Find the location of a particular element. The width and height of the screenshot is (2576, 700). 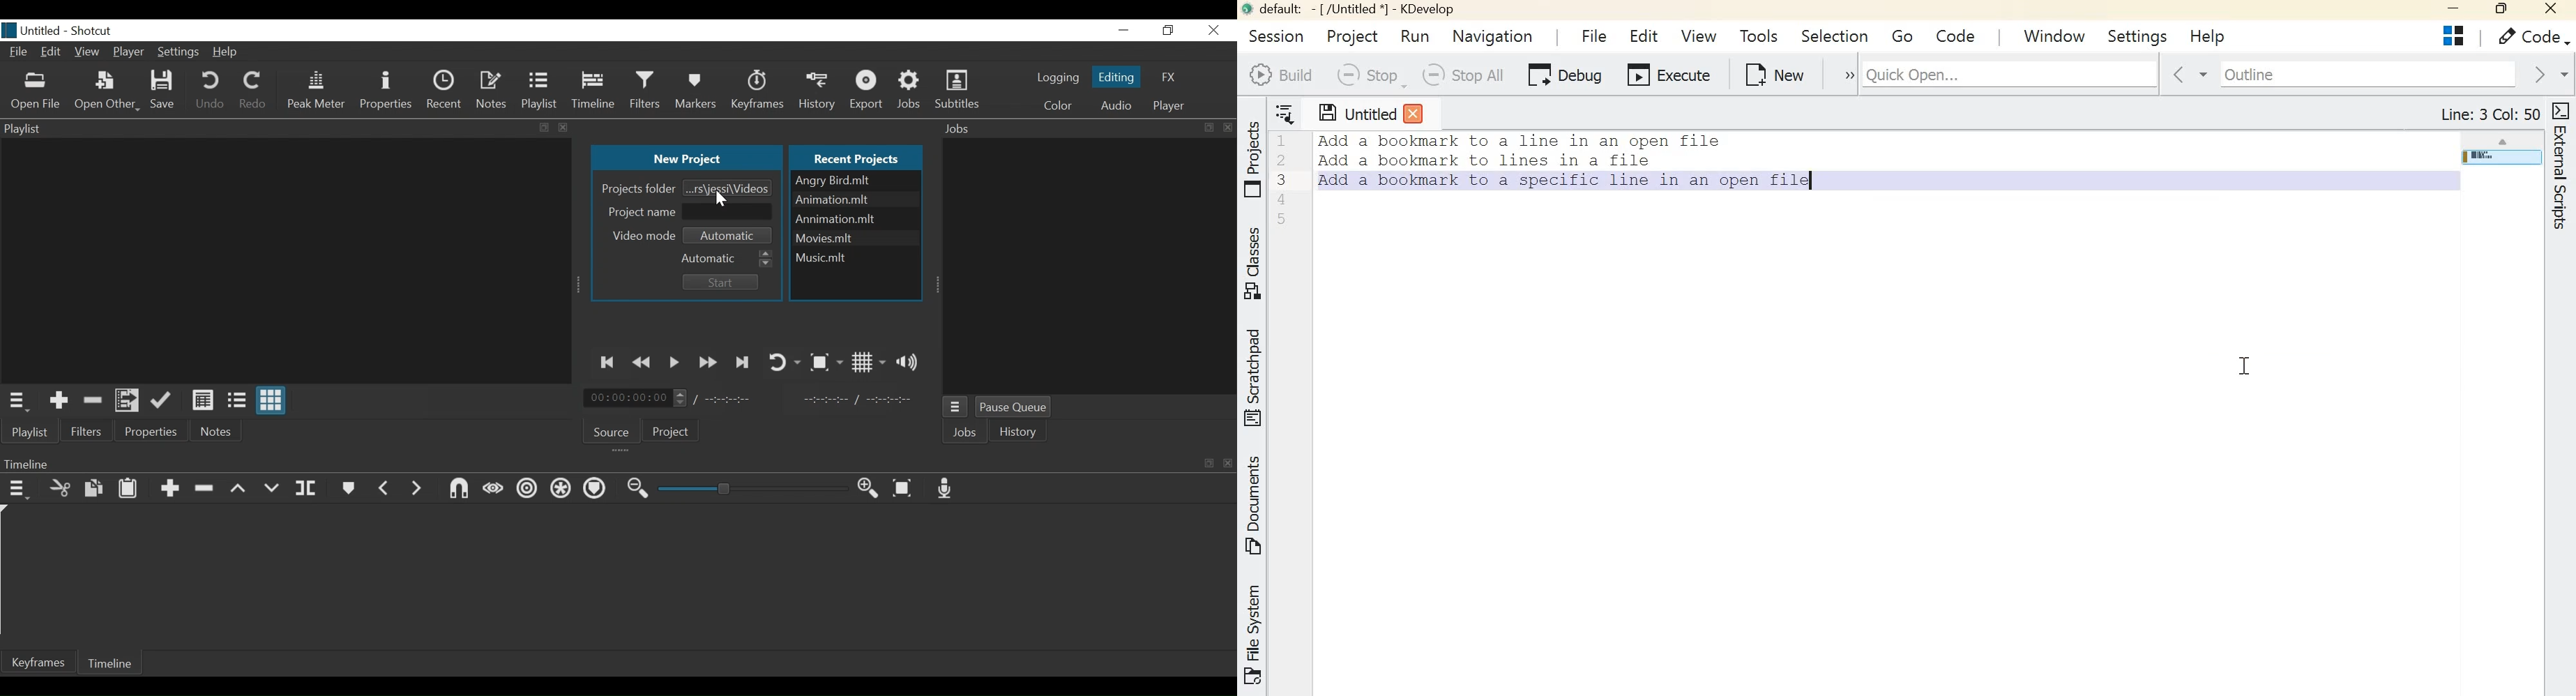

Project Name is located at coordinates (639, 211).